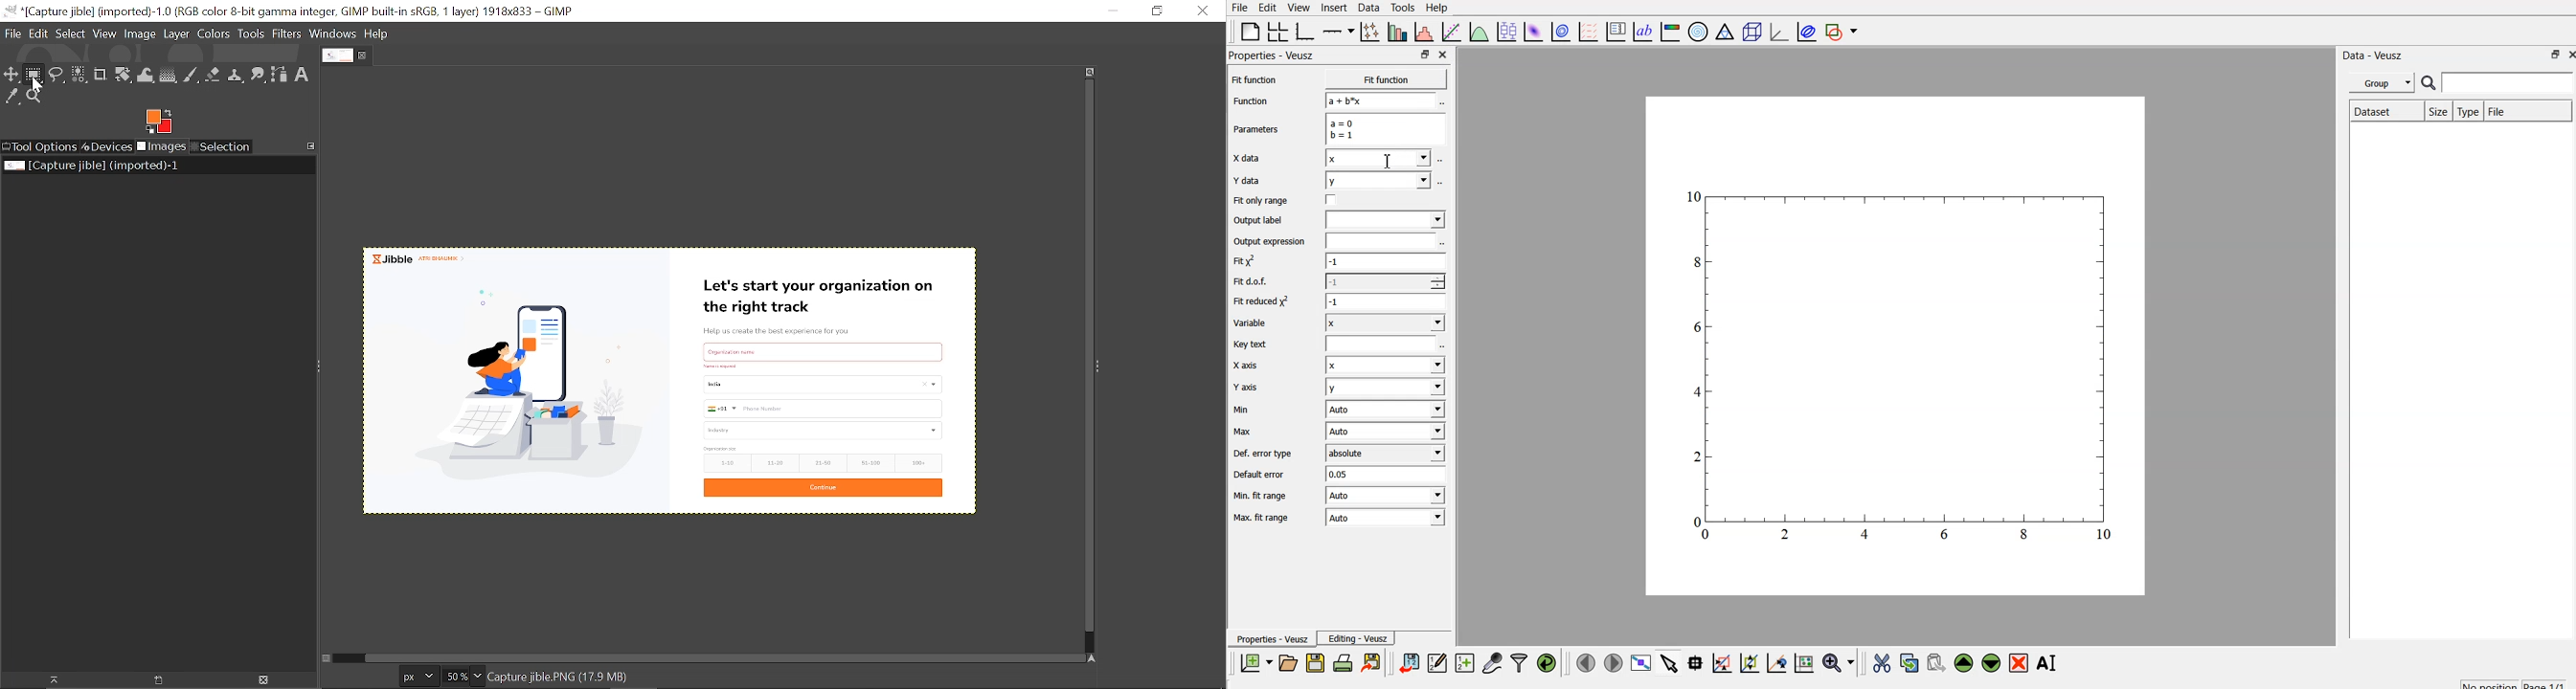 Image resolution: width=2576 pixels, height=700 pixels. What do you see at coordinates (377, 34) in the screenshot?
I see `Help` at bounding box center [377, 34].